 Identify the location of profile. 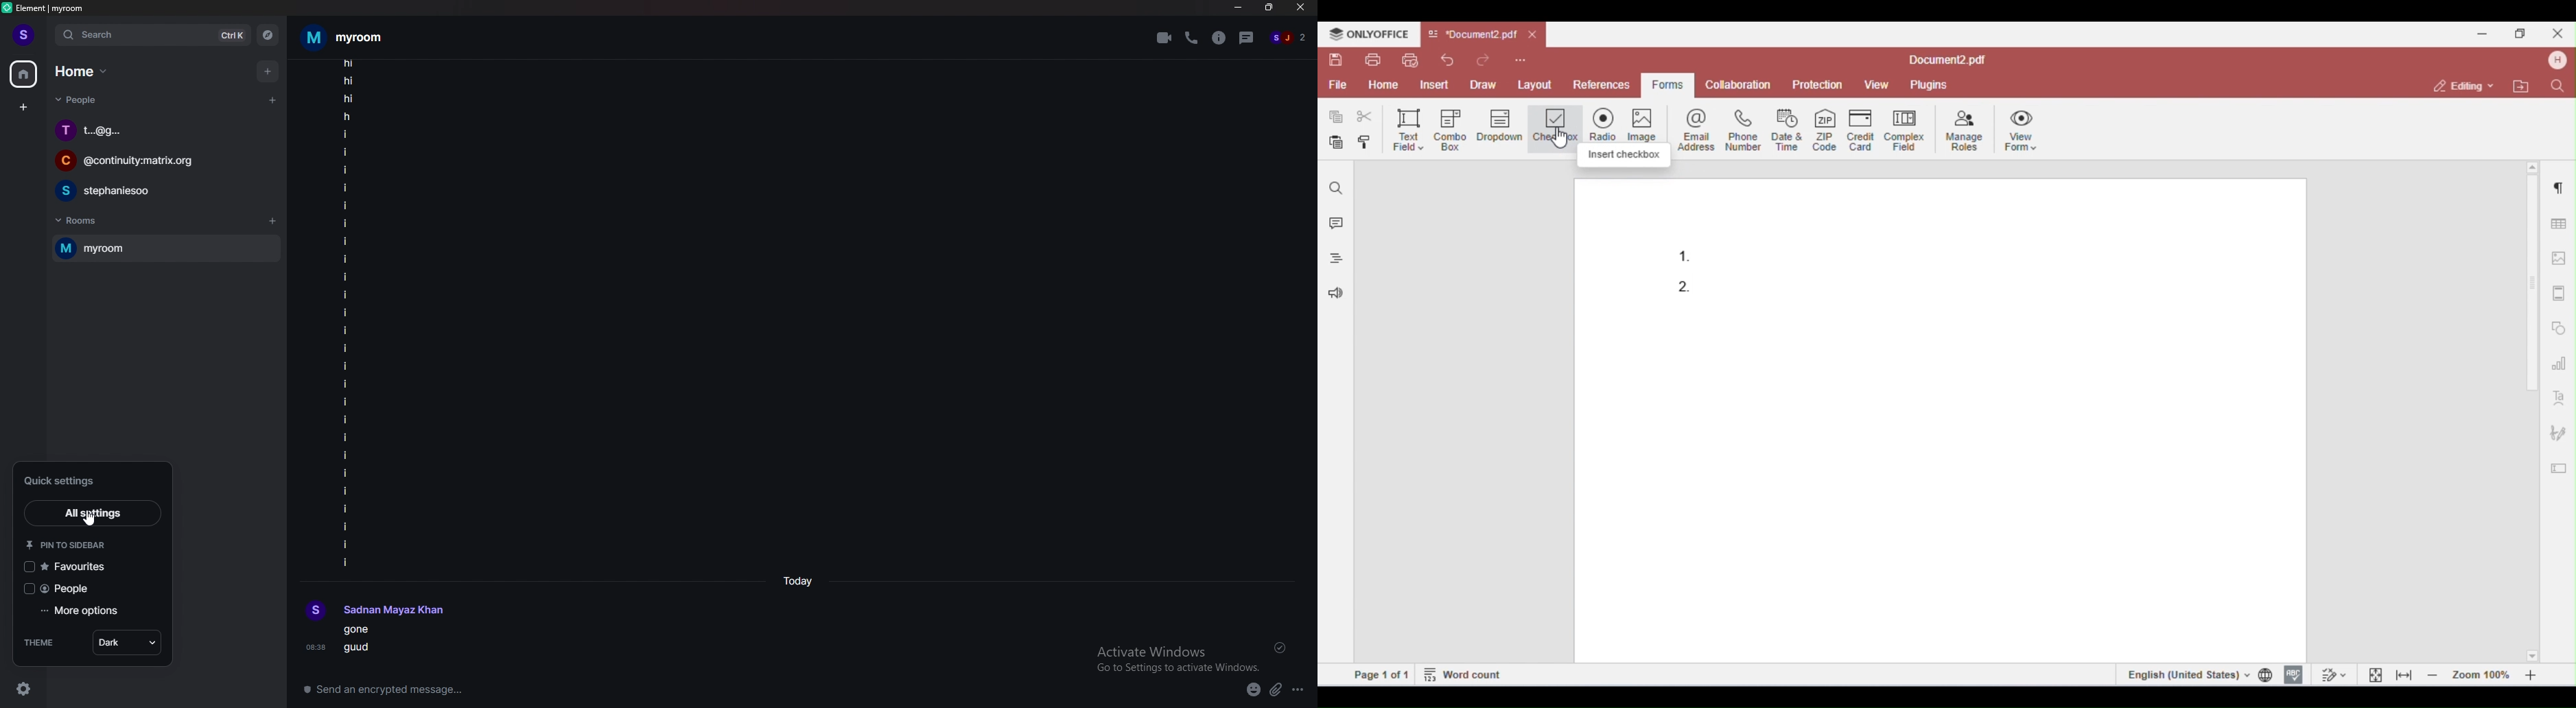
(375, 609).